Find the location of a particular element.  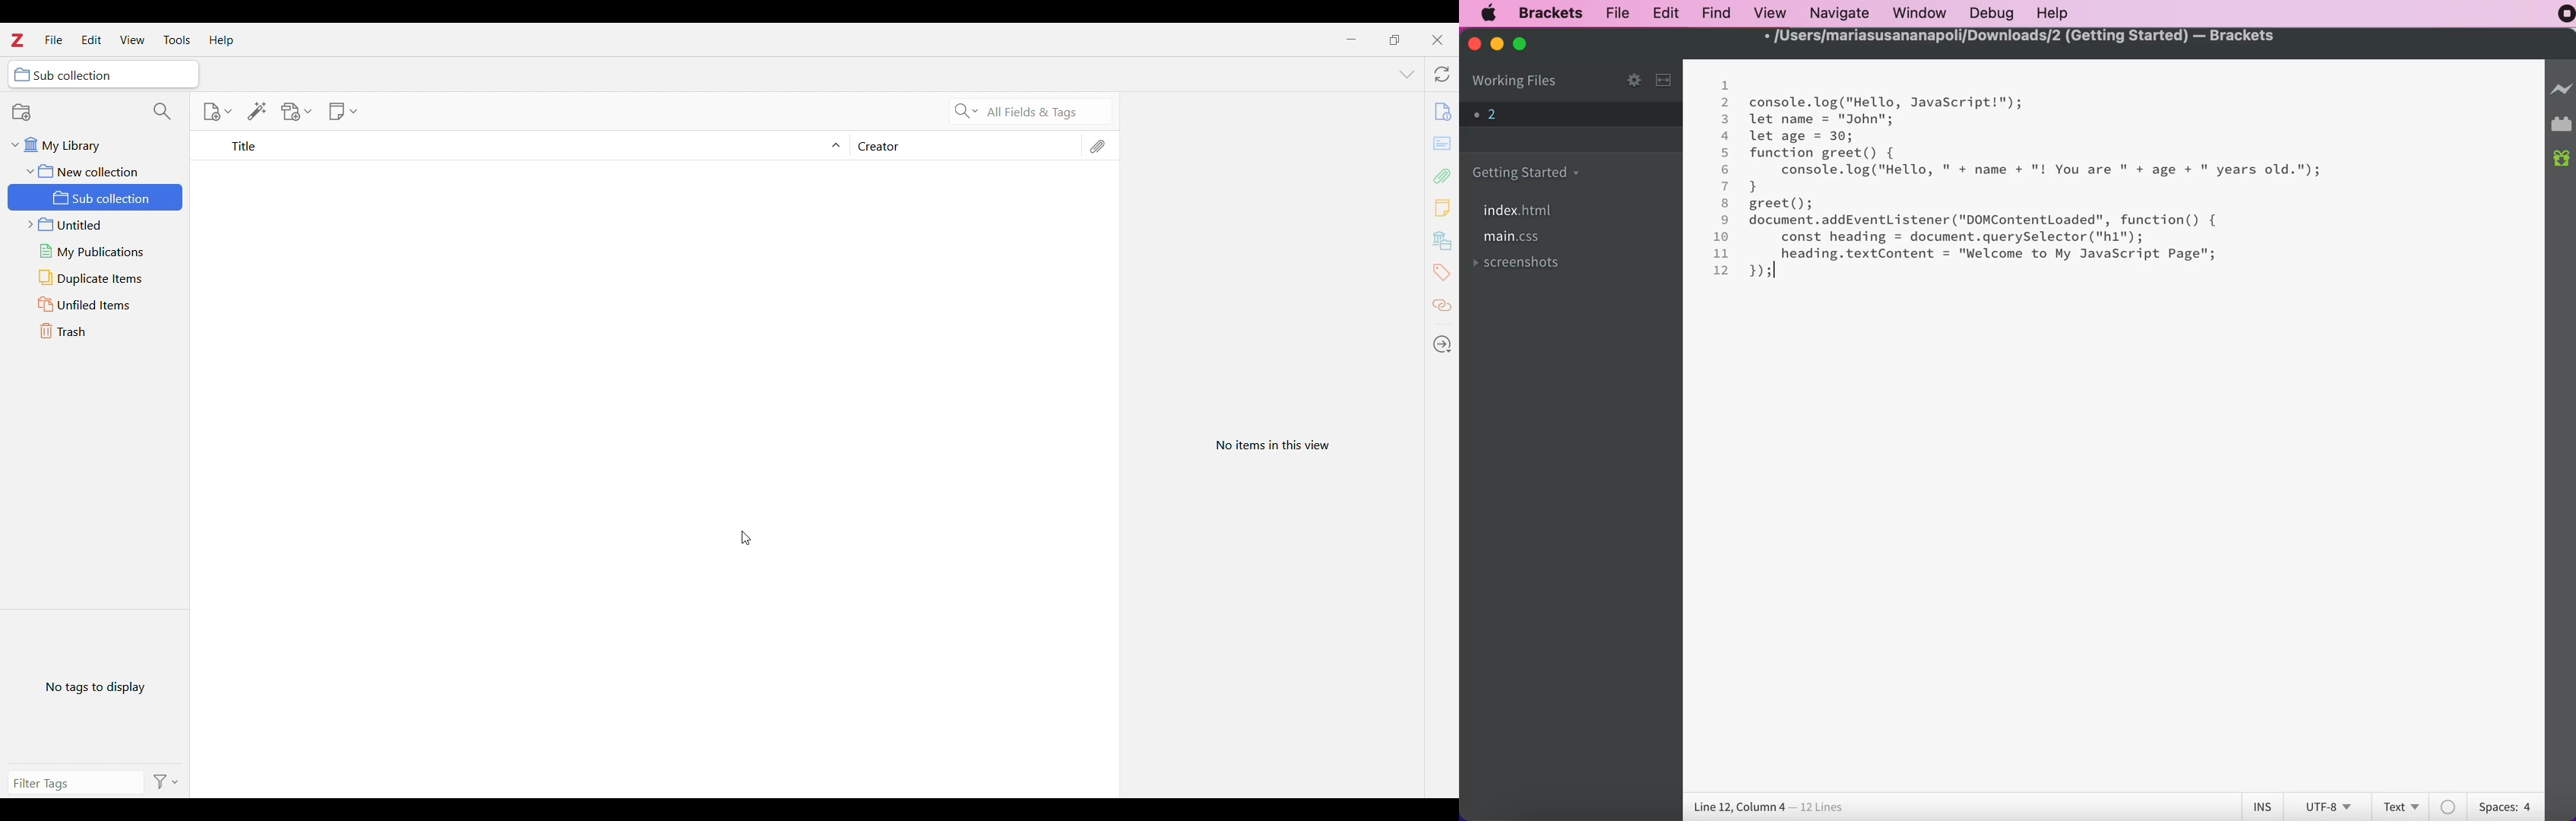

Tags is located at coordinates (1441, 273).